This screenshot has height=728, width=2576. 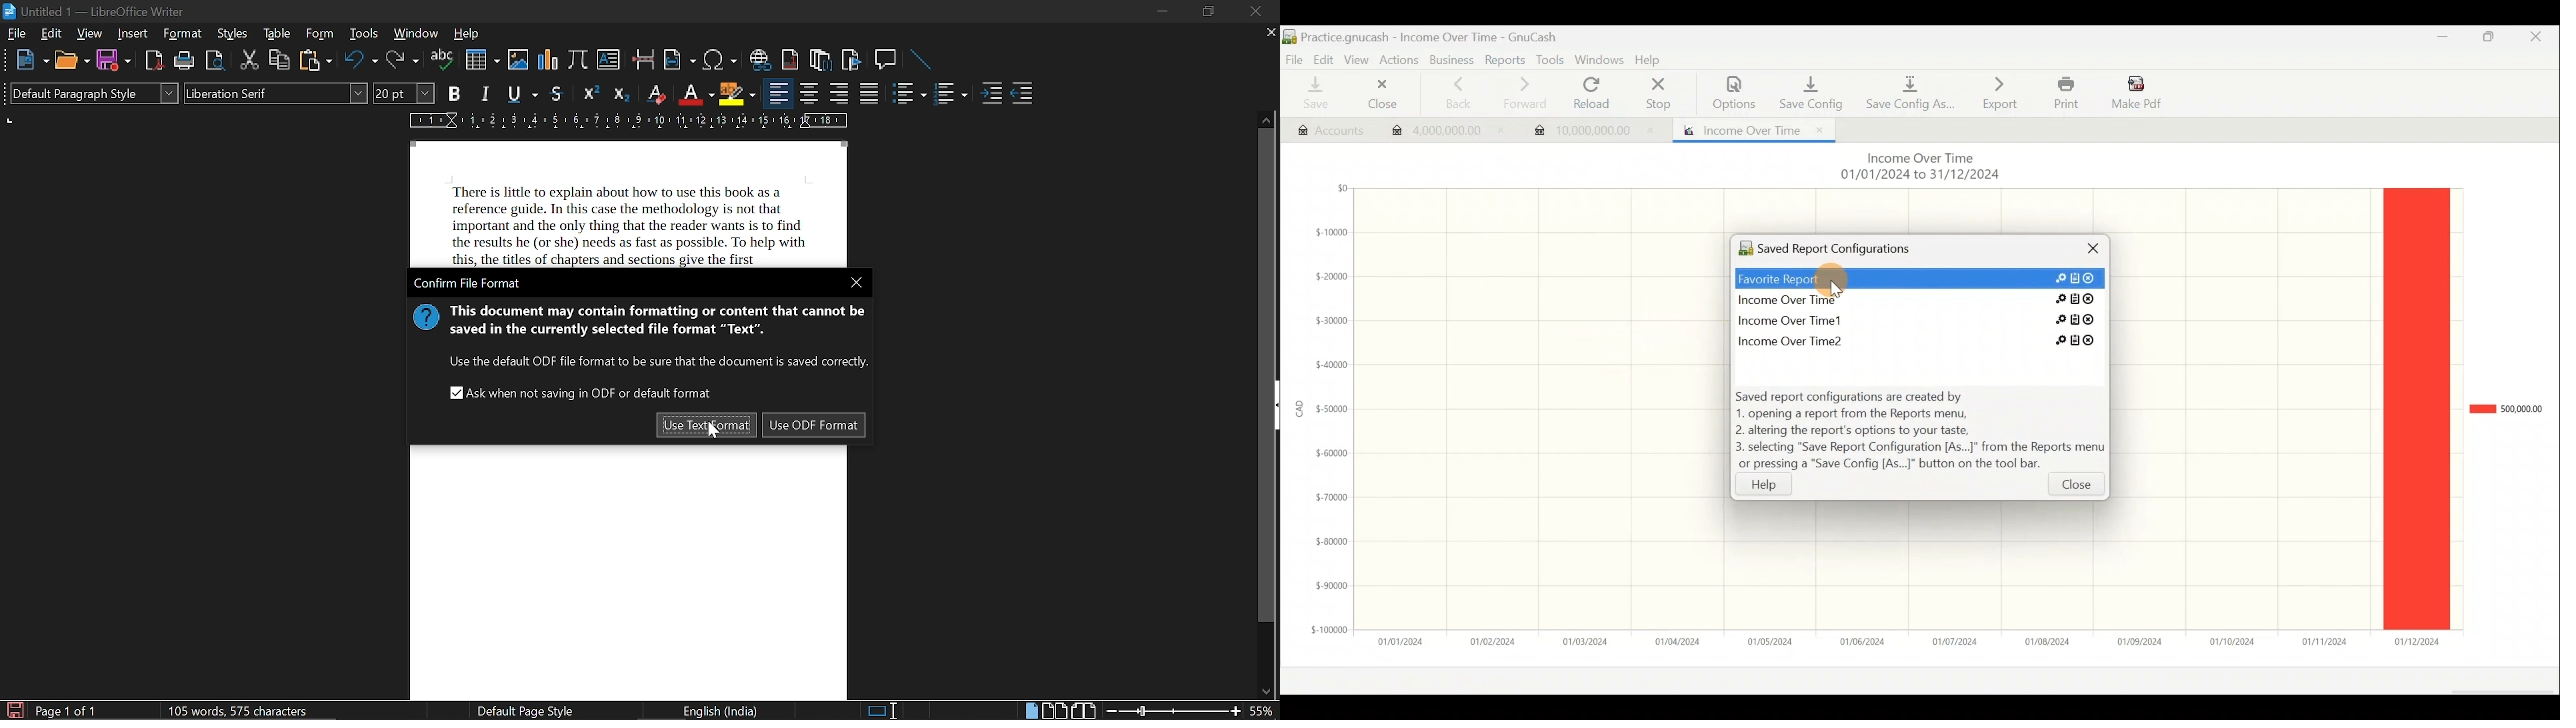 What do you see at coordinates (1206, 12) in the screenshot?
I see `restore down` at bounding box center [1206, 12].